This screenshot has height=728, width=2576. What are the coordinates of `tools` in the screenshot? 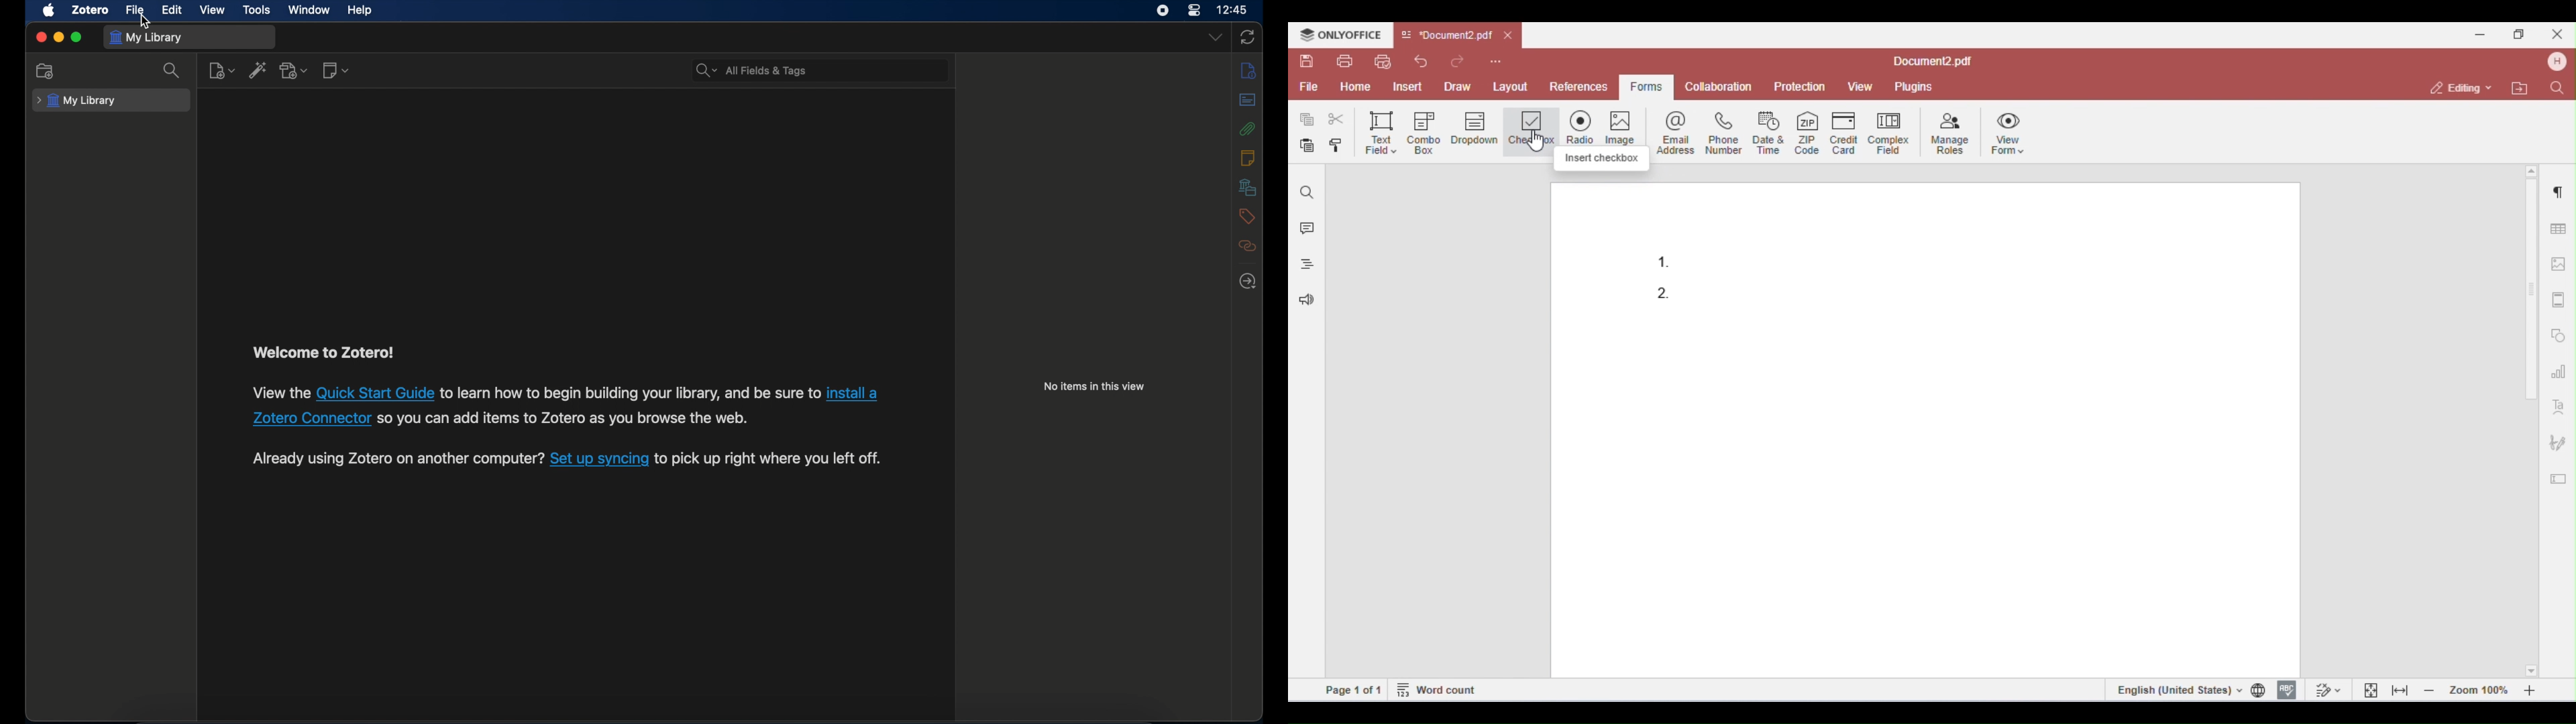 It's located at (257, 9).